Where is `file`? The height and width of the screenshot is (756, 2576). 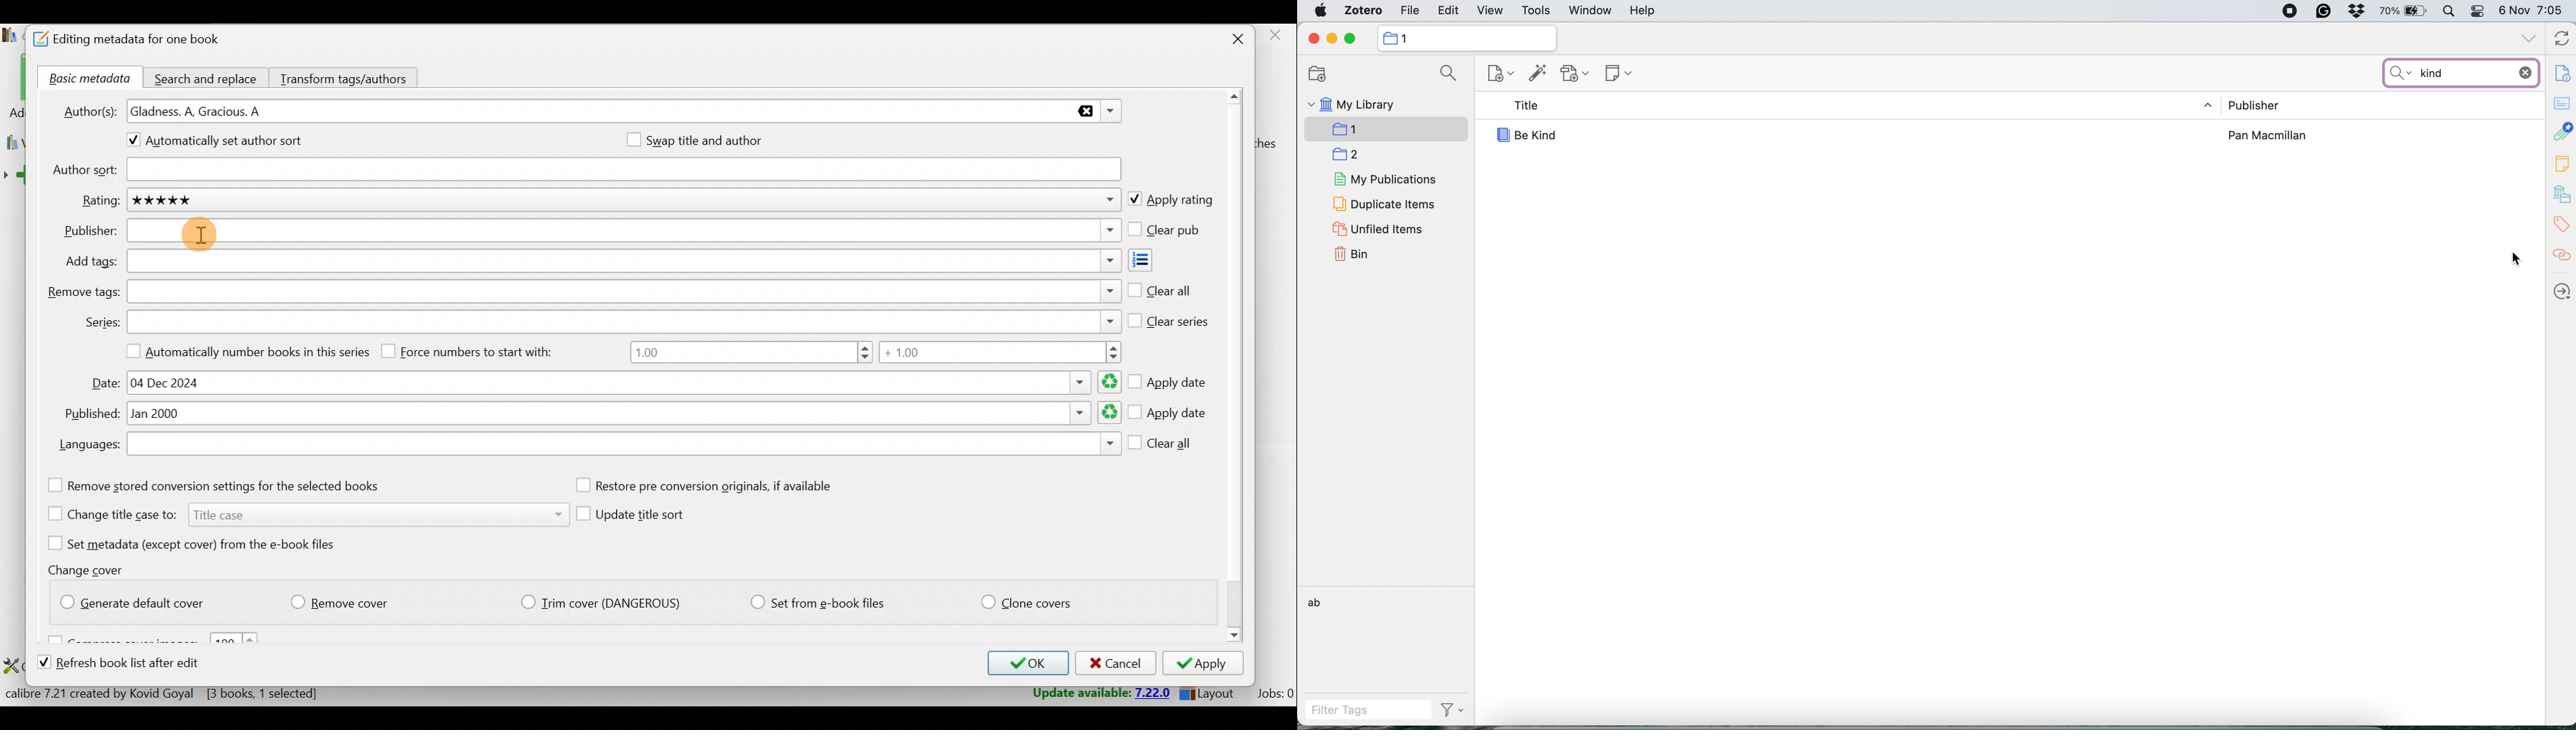 file is located at coordinates (1414, 11).